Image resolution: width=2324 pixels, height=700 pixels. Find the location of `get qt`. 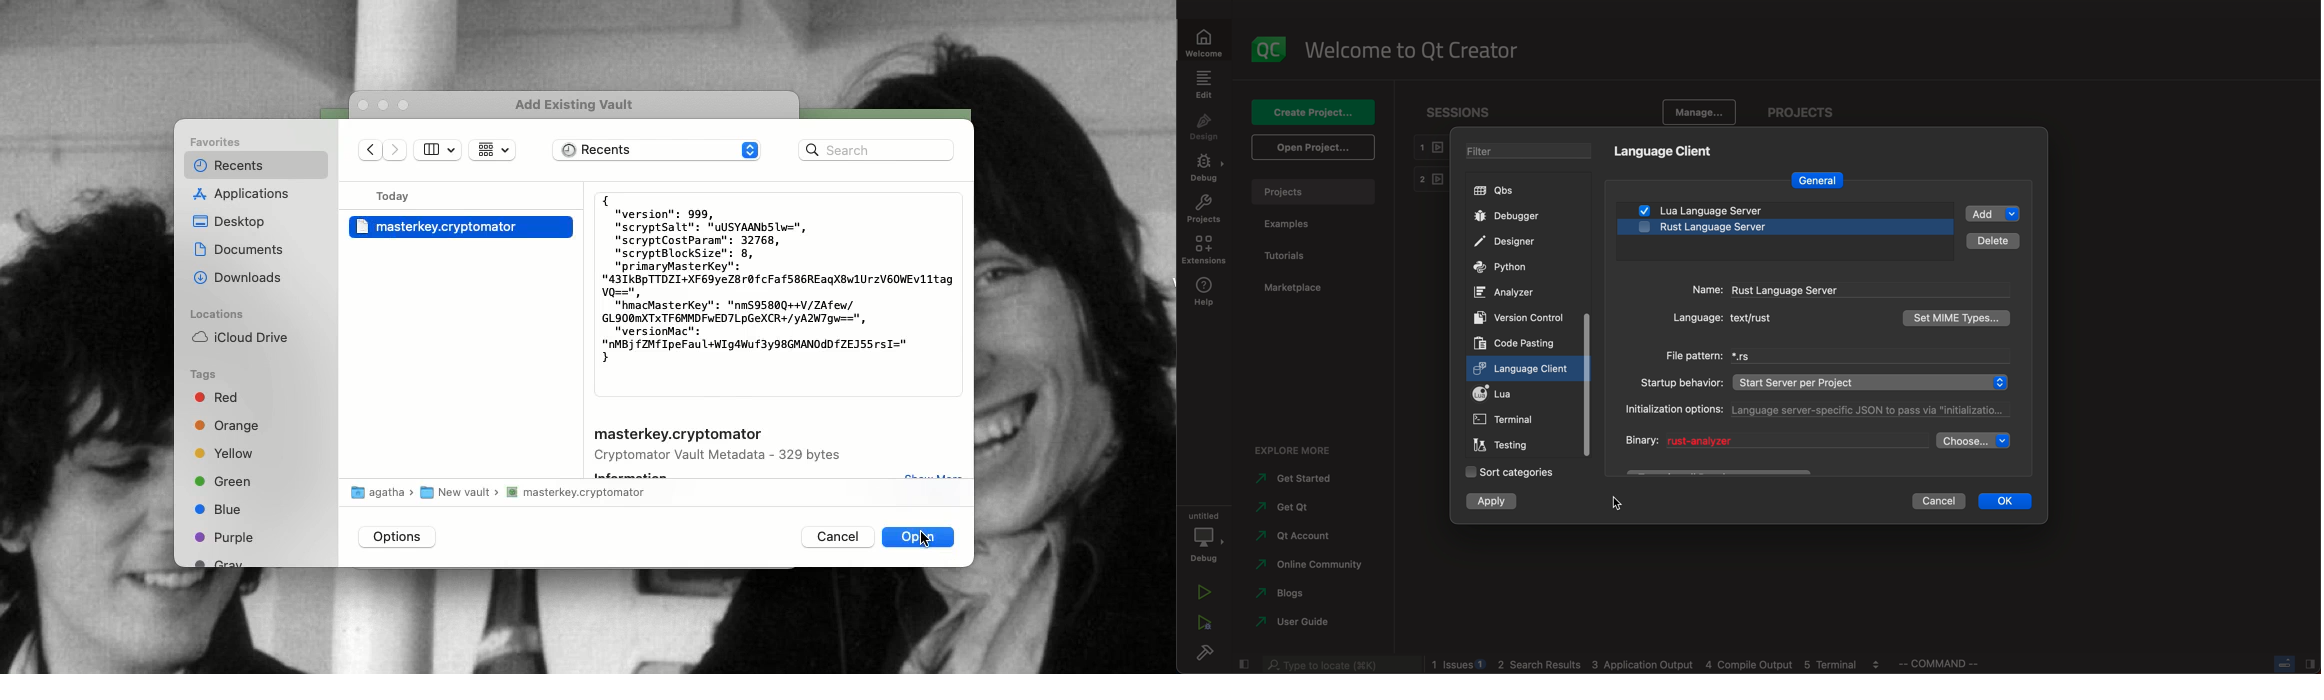

get qt is located at coordinates (1296, 508).